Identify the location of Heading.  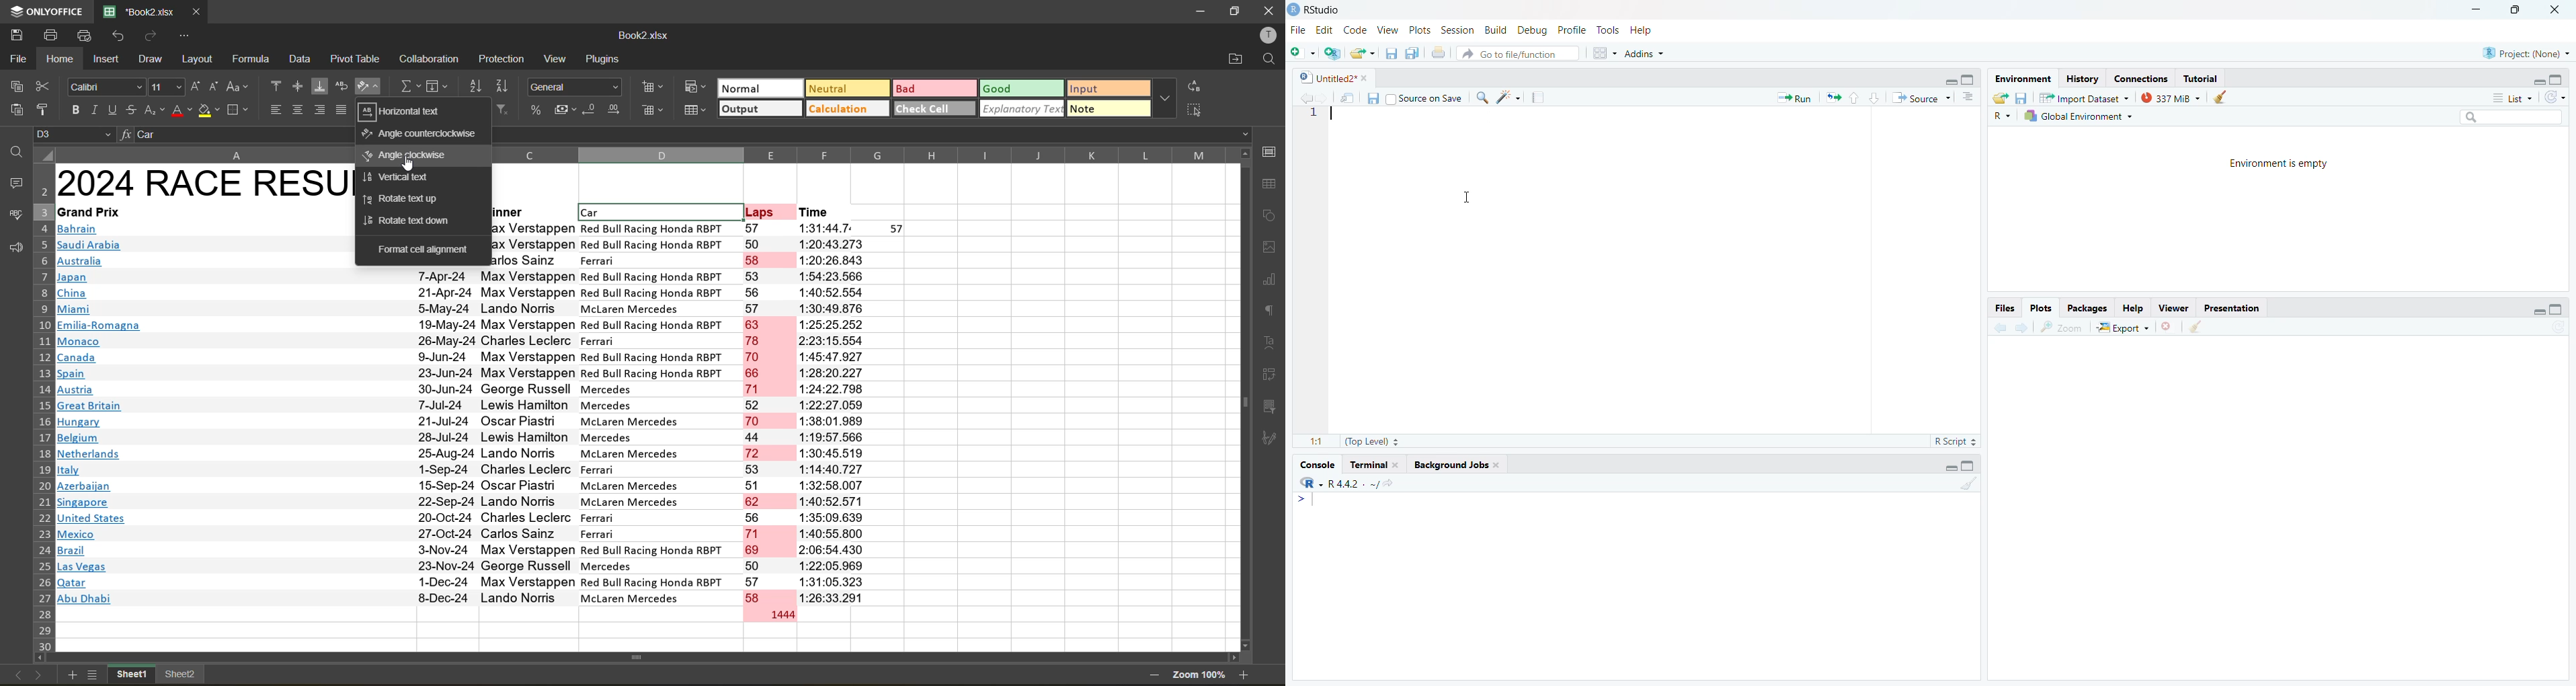
(204, 183).